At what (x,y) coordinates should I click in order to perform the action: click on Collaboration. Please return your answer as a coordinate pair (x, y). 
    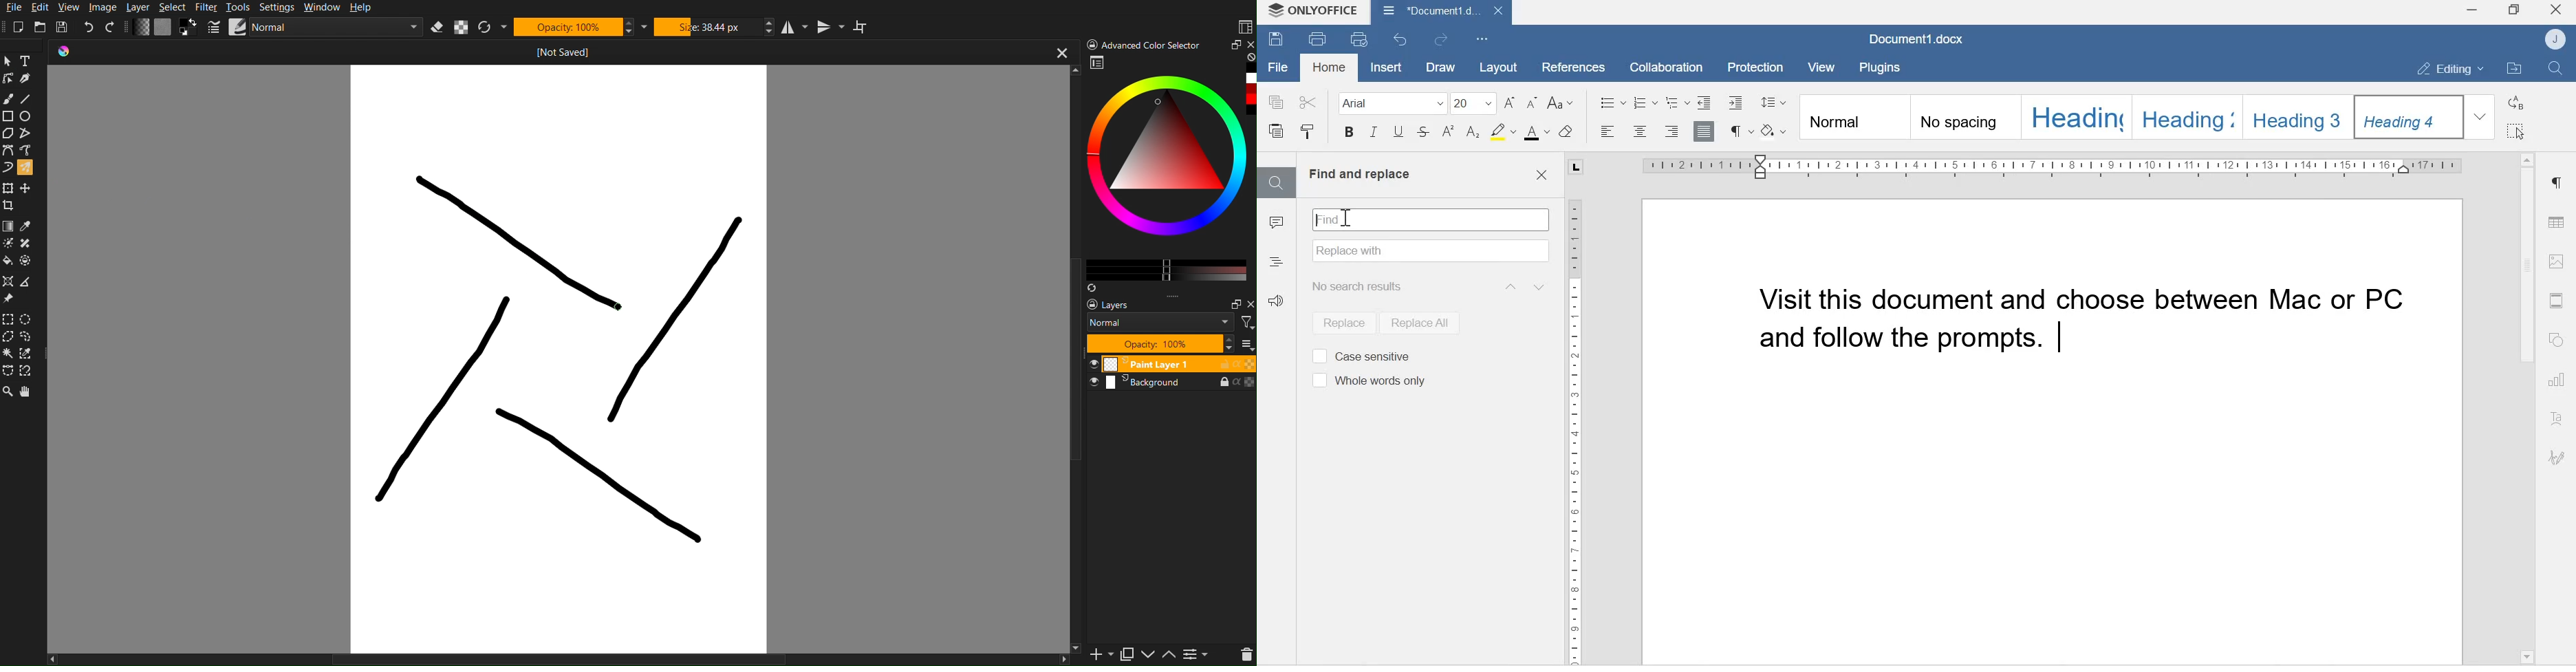
    Looking at the image, I should click on (1661, 66).